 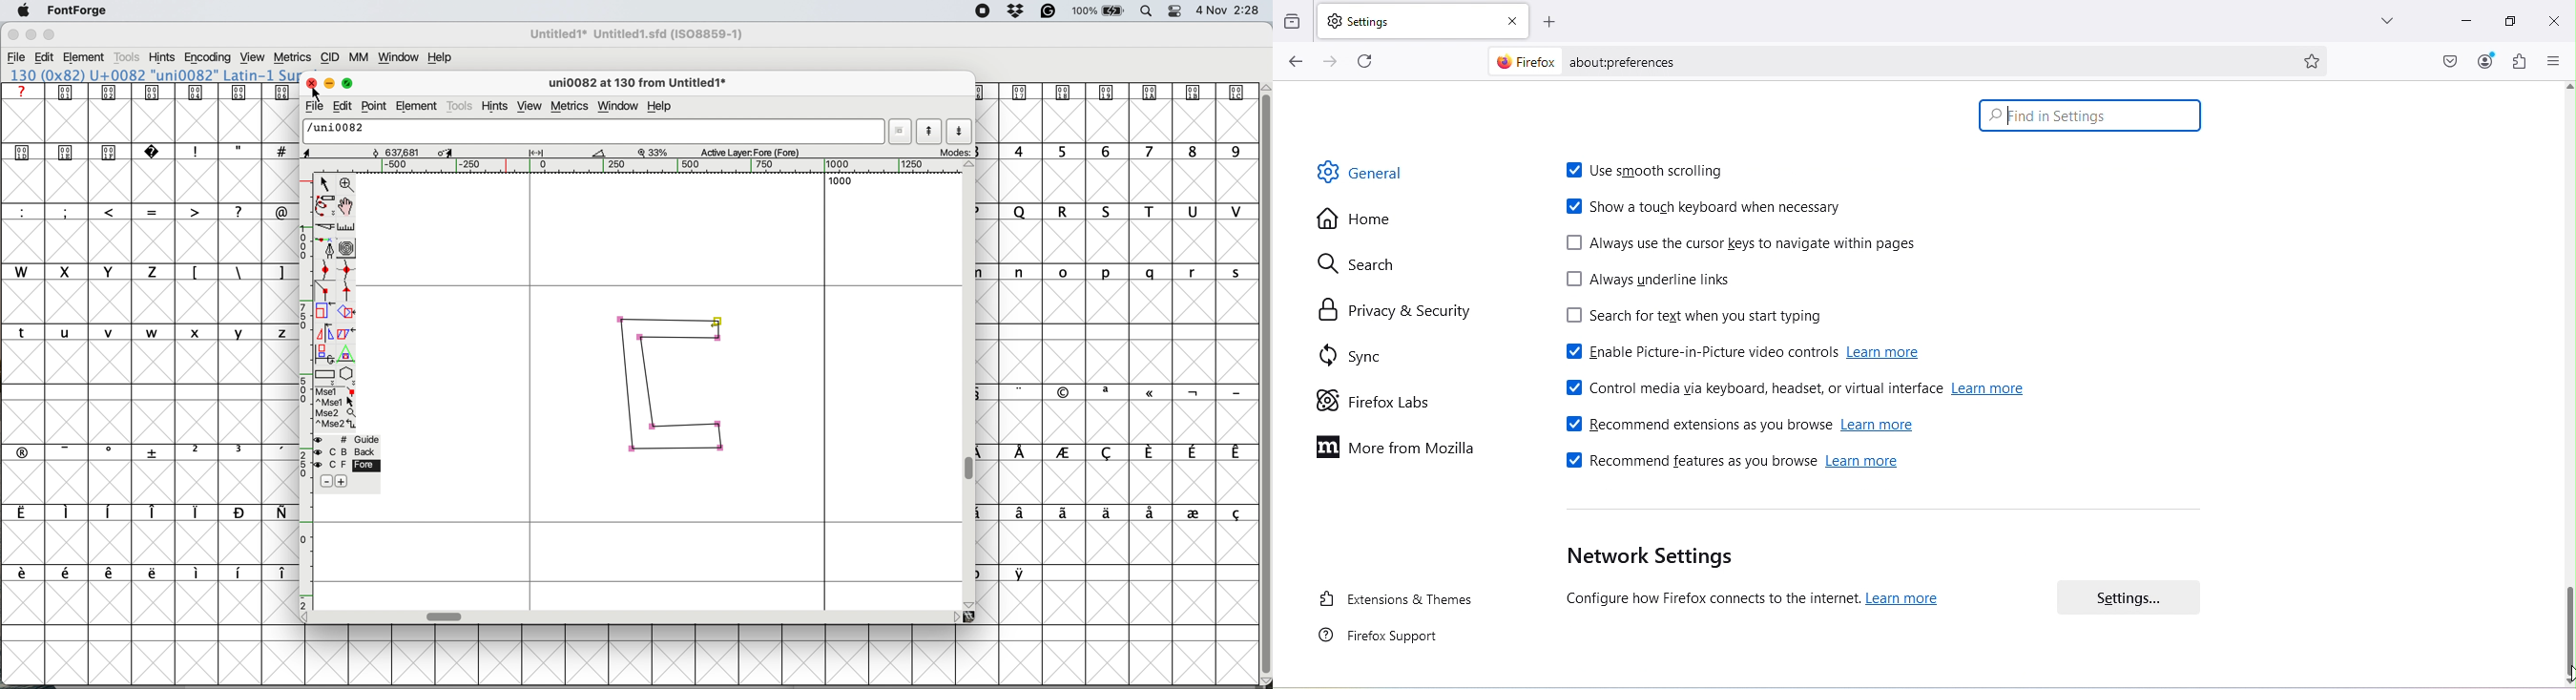 I want to click on guide, so click(x=348, y=440).